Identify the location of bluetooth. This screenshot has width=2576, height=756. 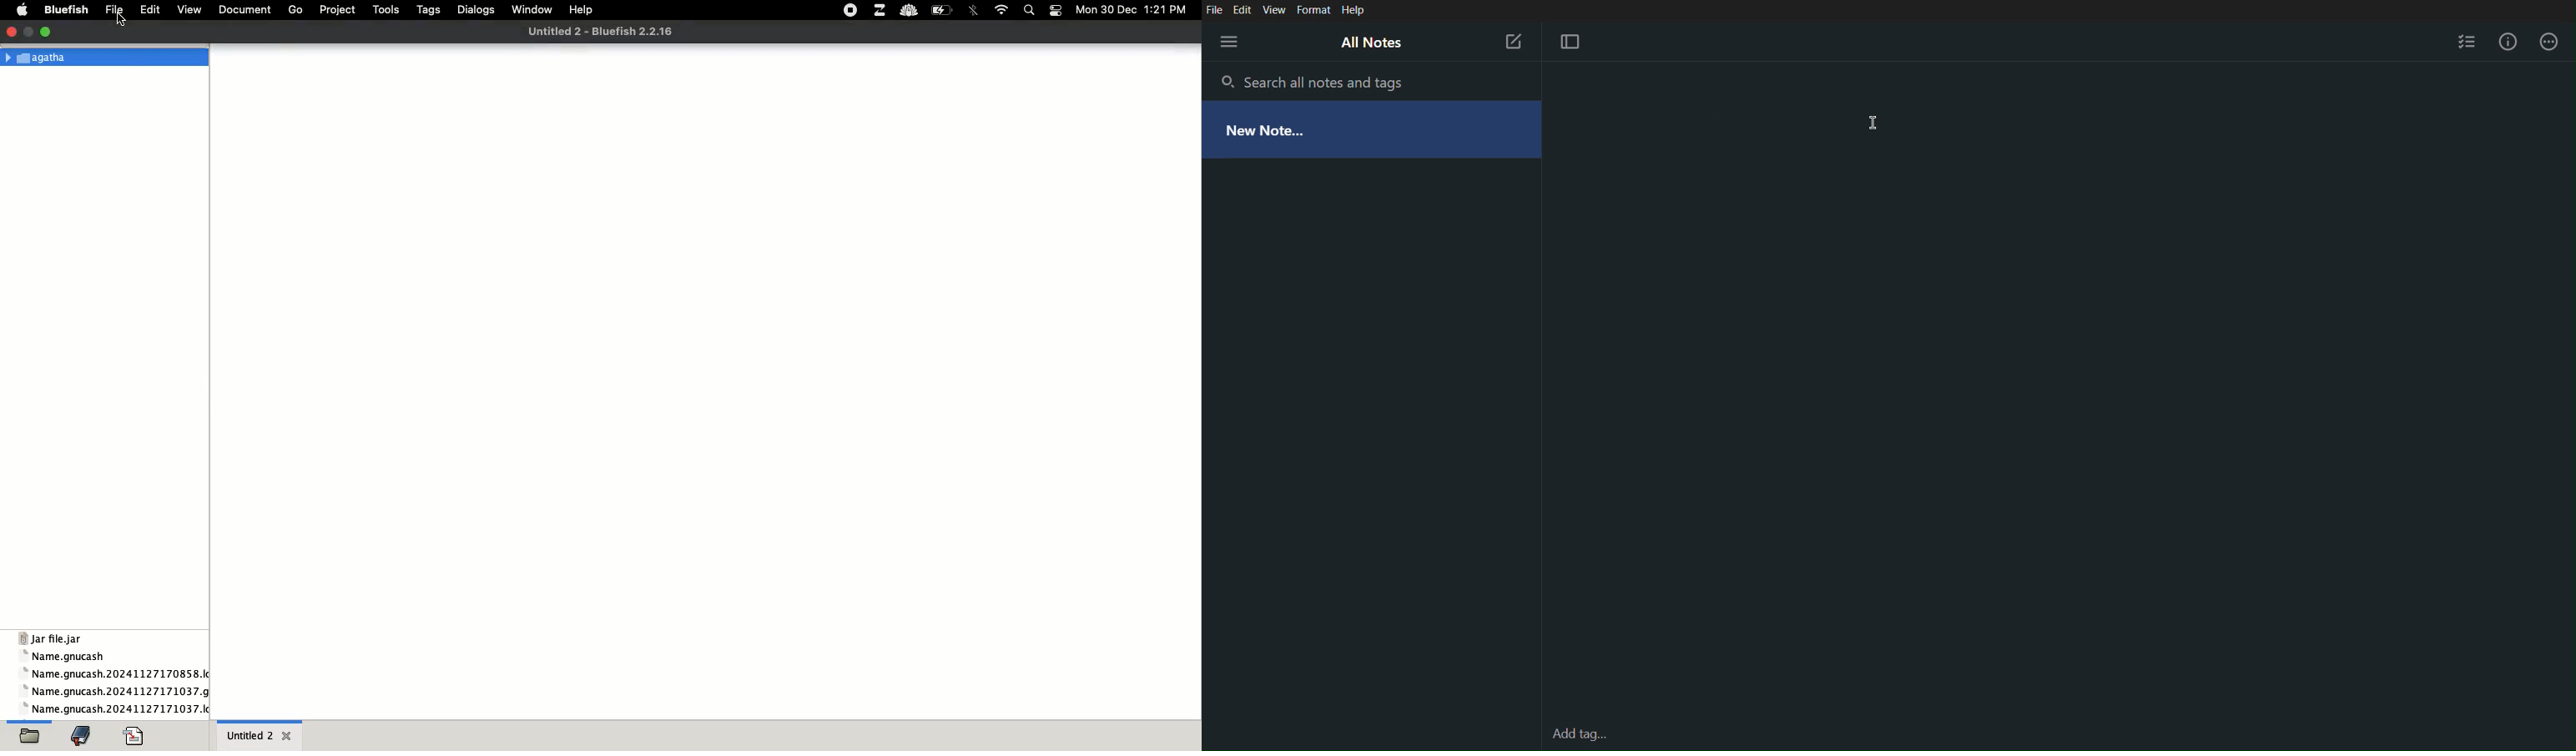
(975, 10).